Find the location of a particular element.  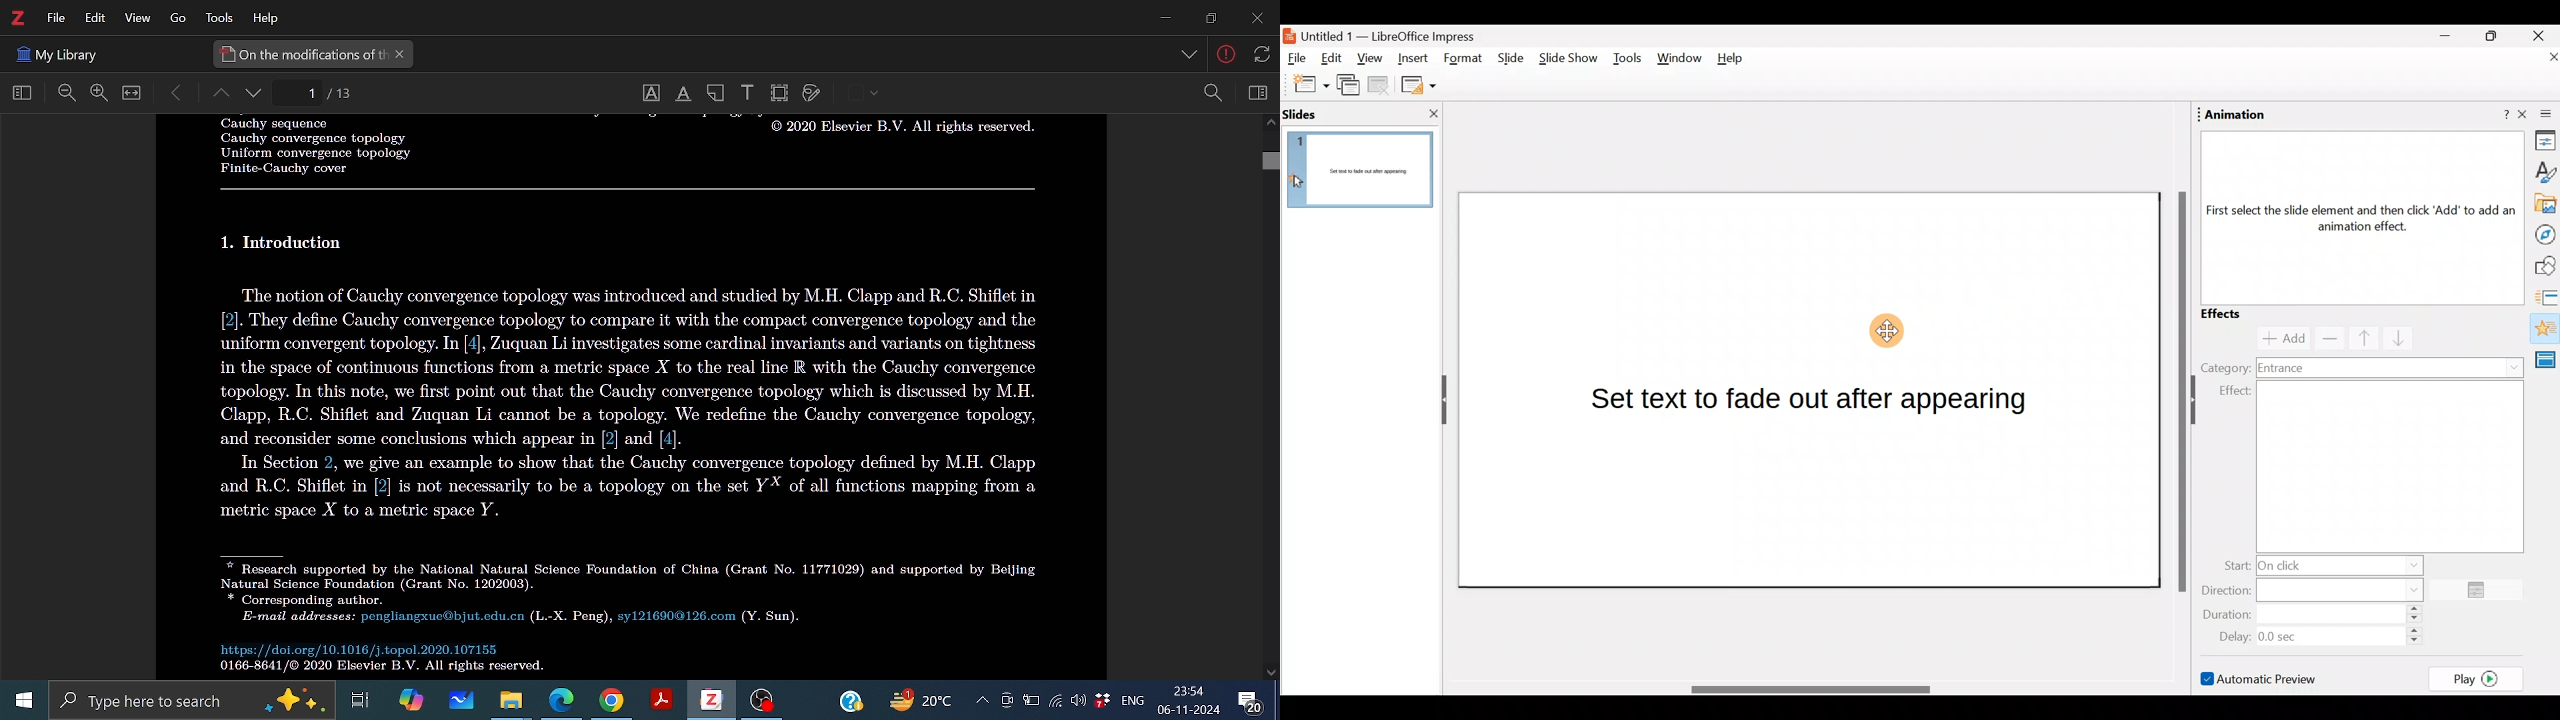

Meet is located at coordinates (1006, 701).